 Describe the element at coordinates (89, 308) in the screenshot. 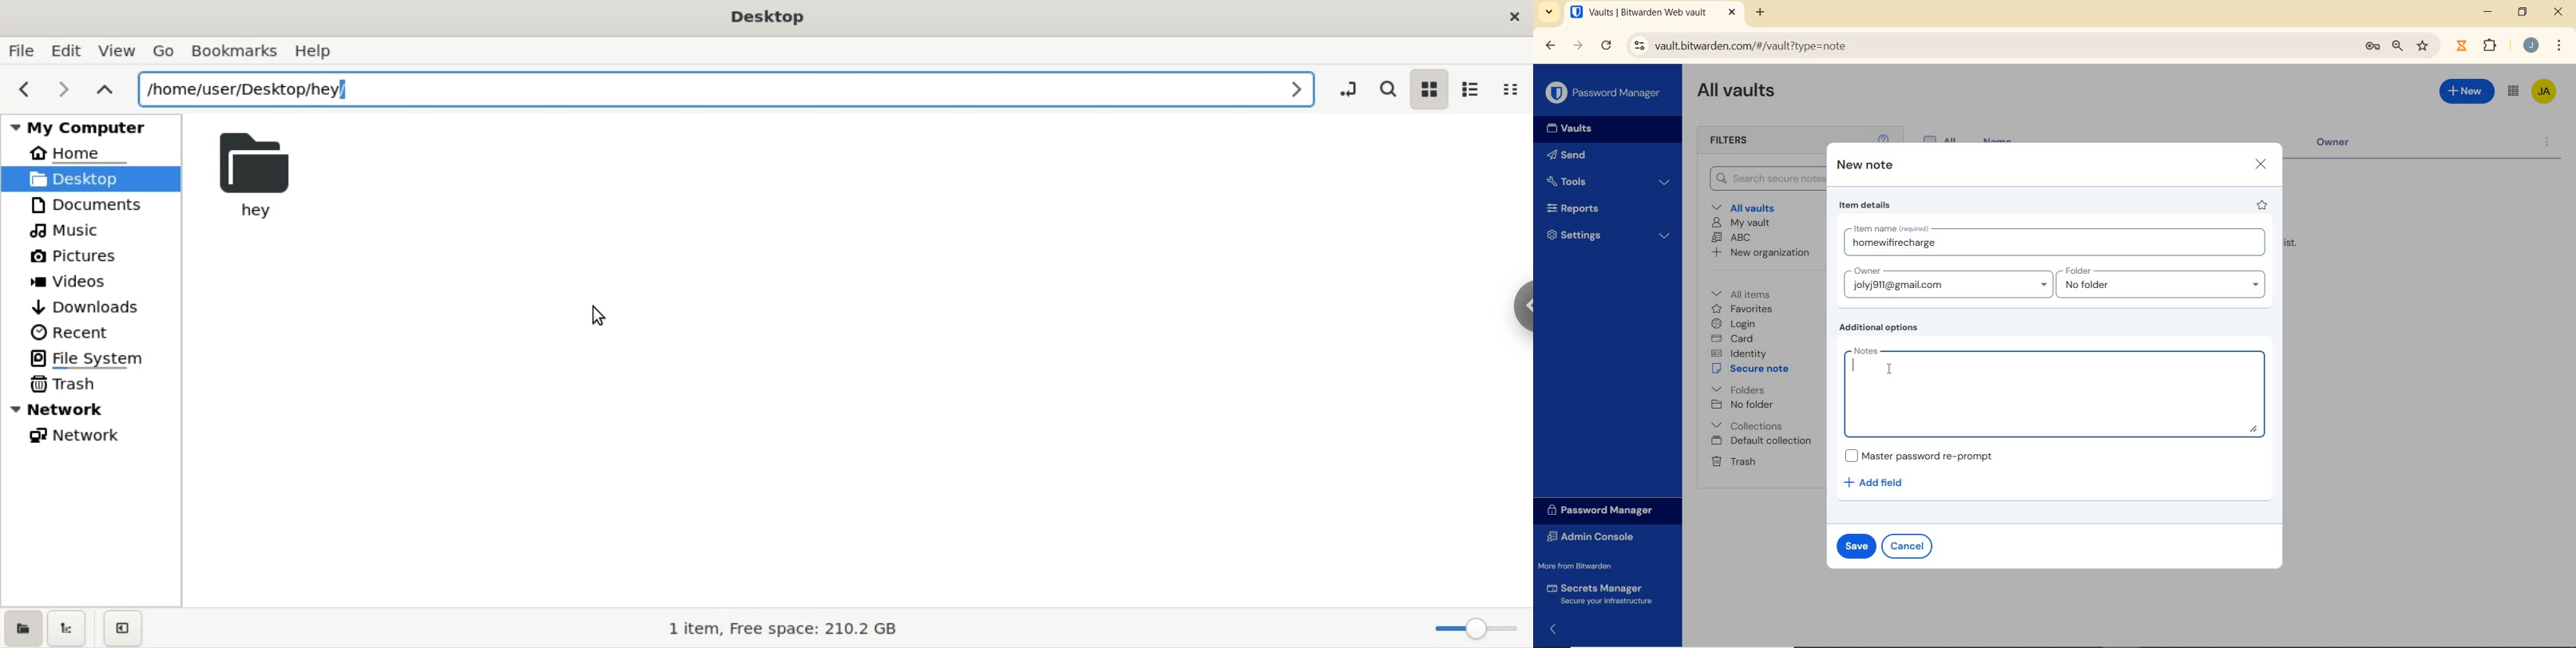

I see `downloads` at that location.